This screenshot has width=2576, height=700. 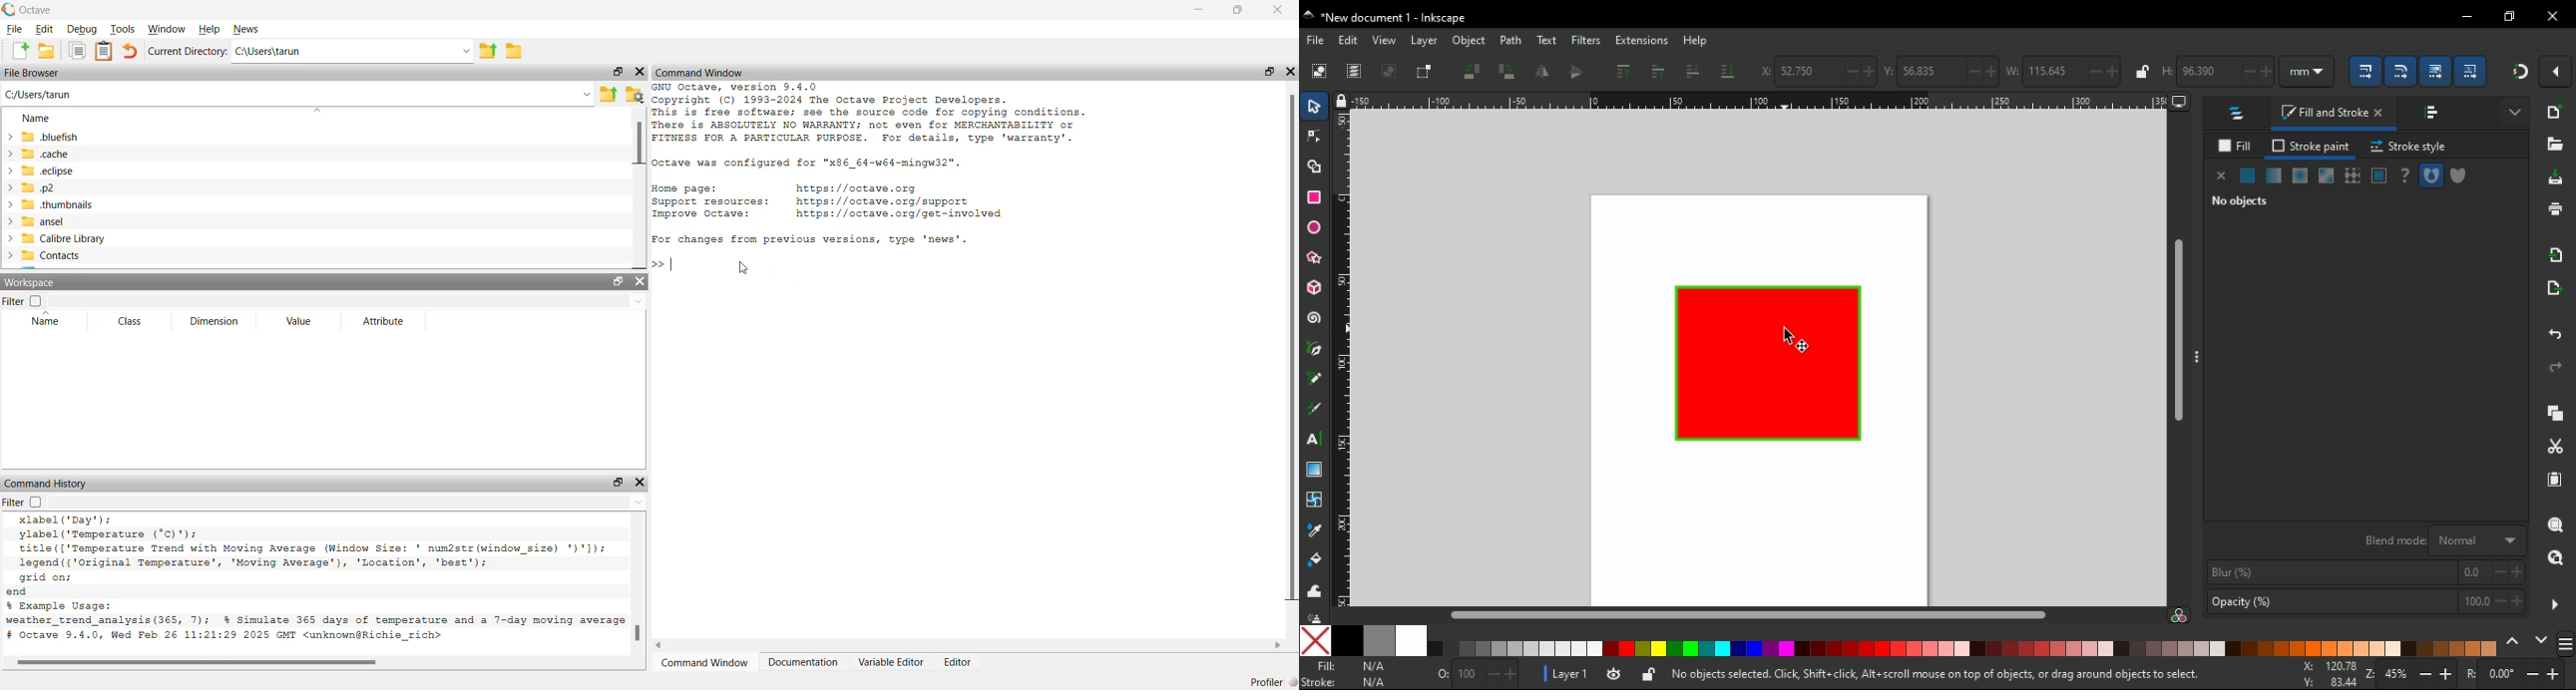 I want to click on open export, so click(x=2553, y=288).